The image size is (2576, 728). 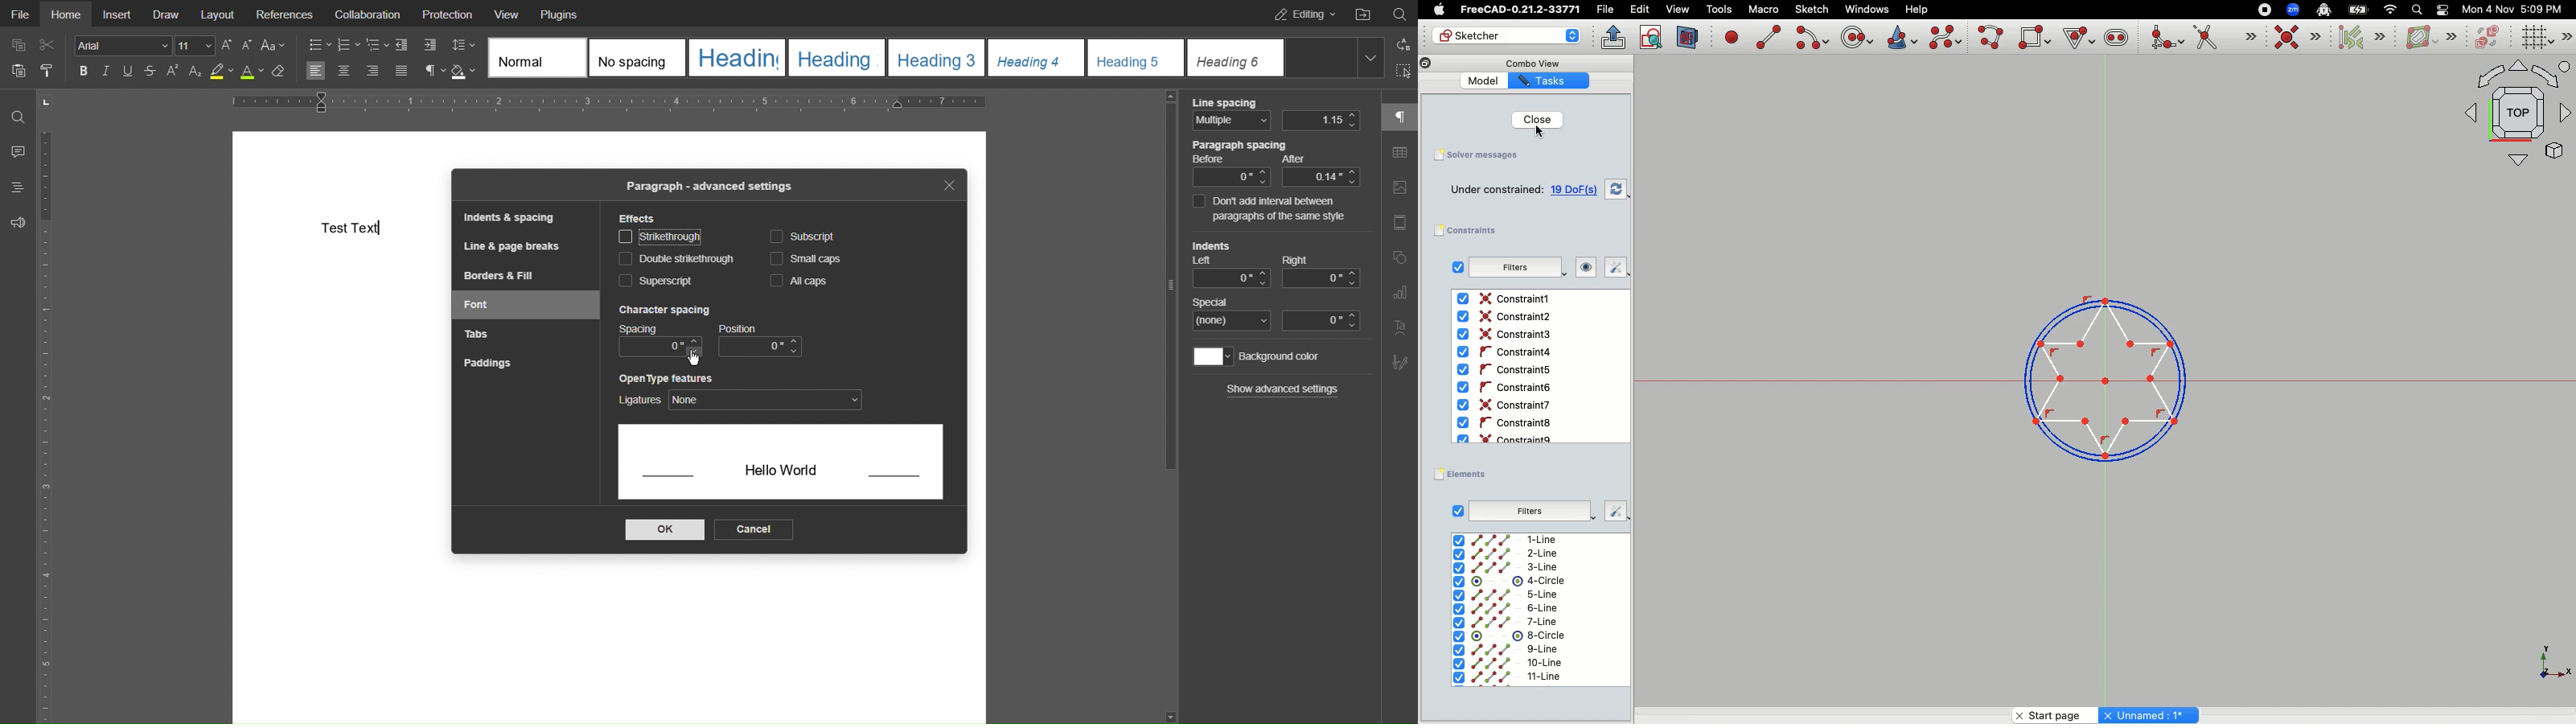 I want to click on Highlight, so click(x=222, y=72).